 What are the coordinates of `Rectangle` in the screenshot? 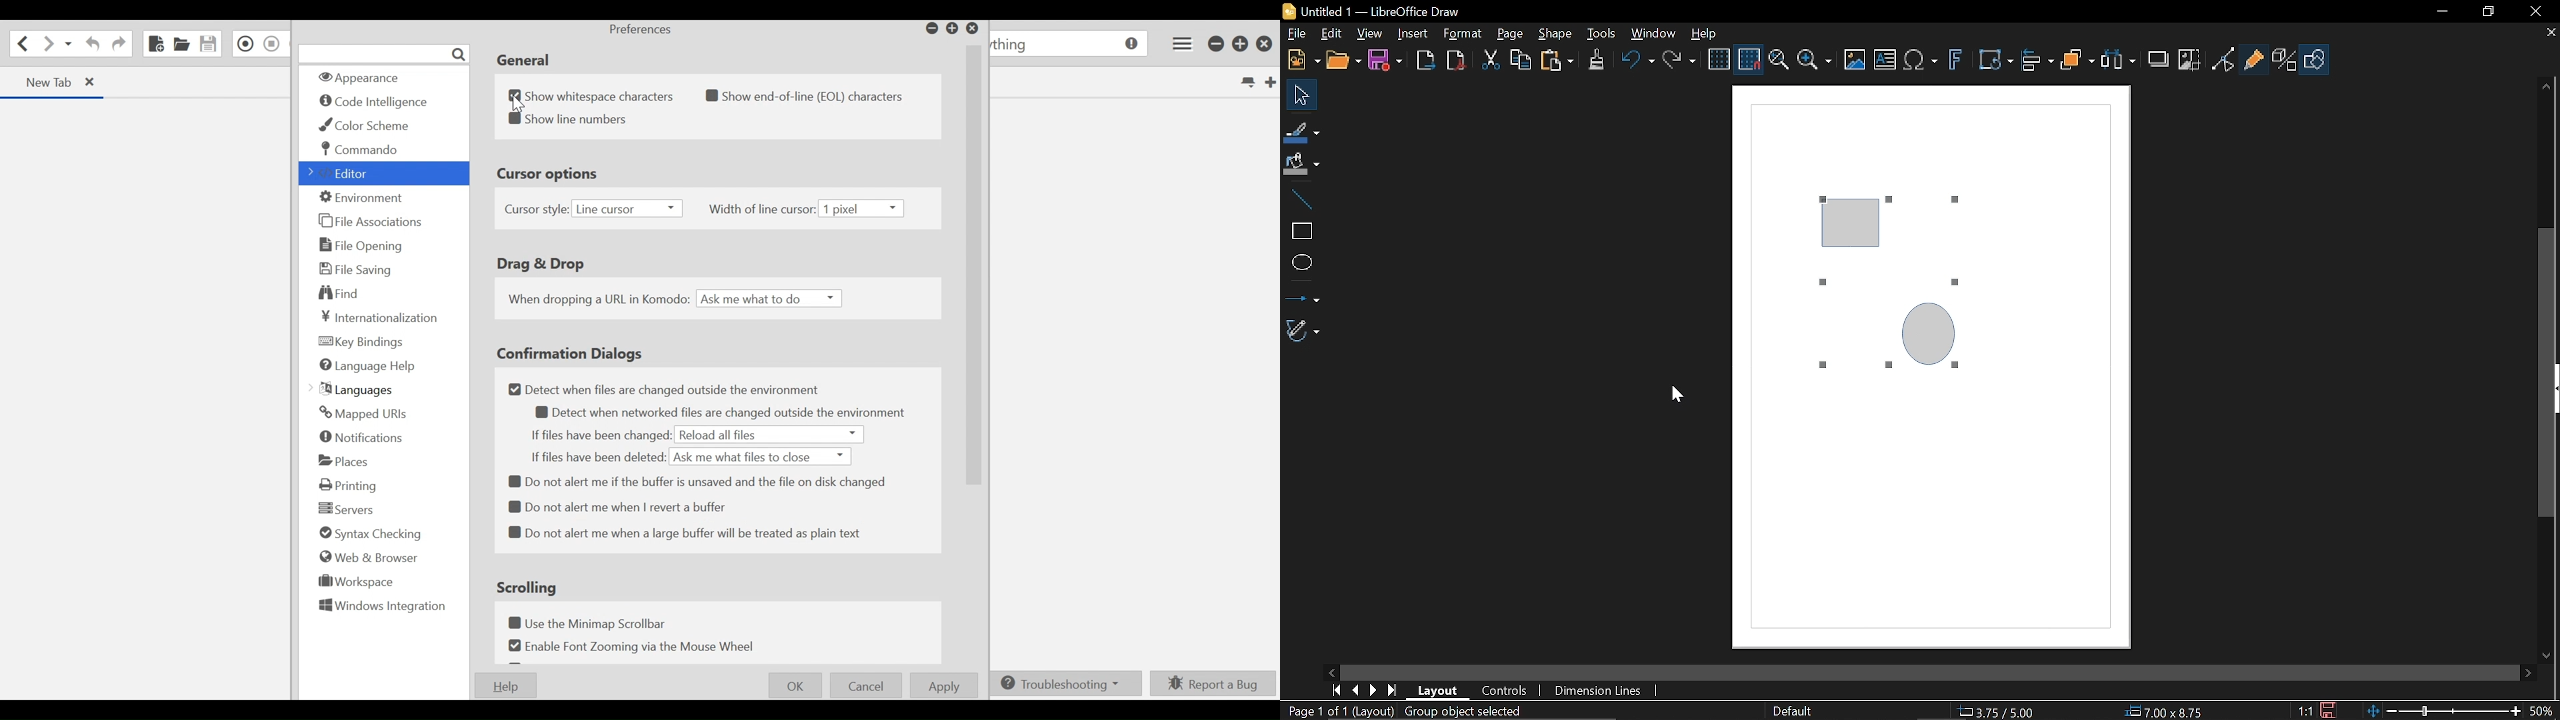 It's located at (1299, 229).